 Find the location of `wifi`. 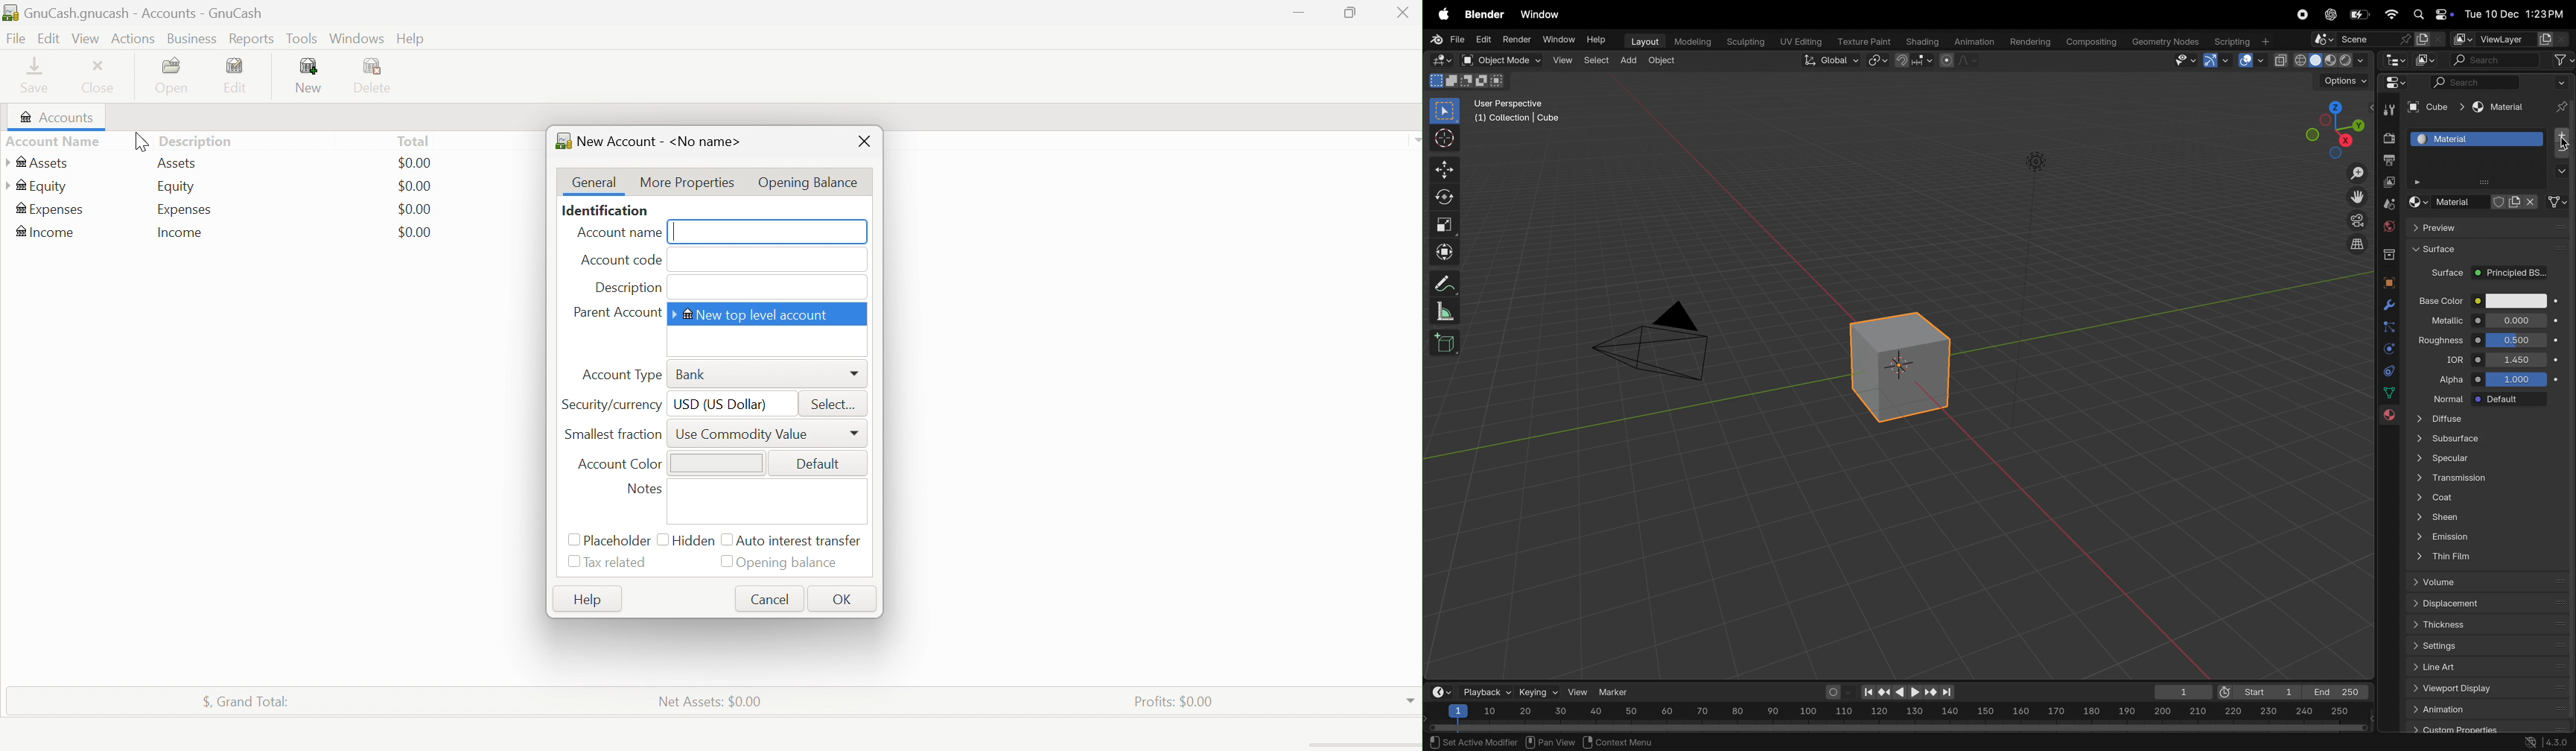

wifi is located at coordinates (2391, 14).